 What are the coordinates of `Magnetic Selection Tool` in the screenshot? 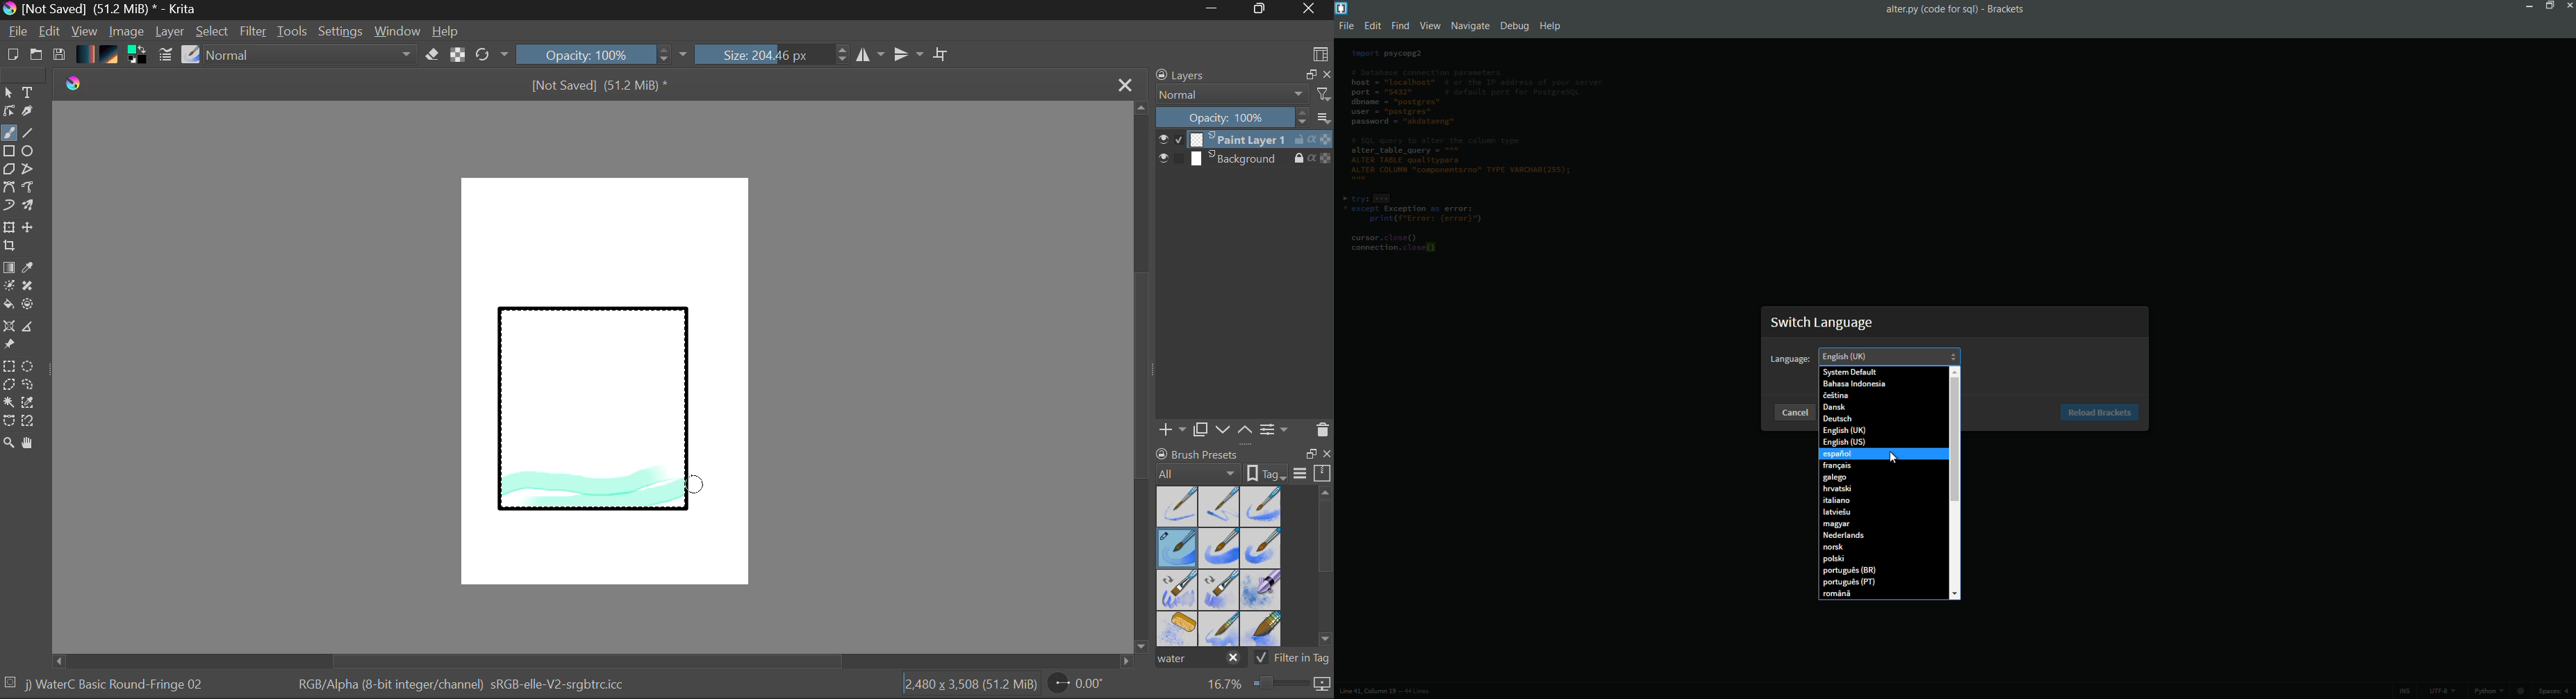 It's located at (28, 421).